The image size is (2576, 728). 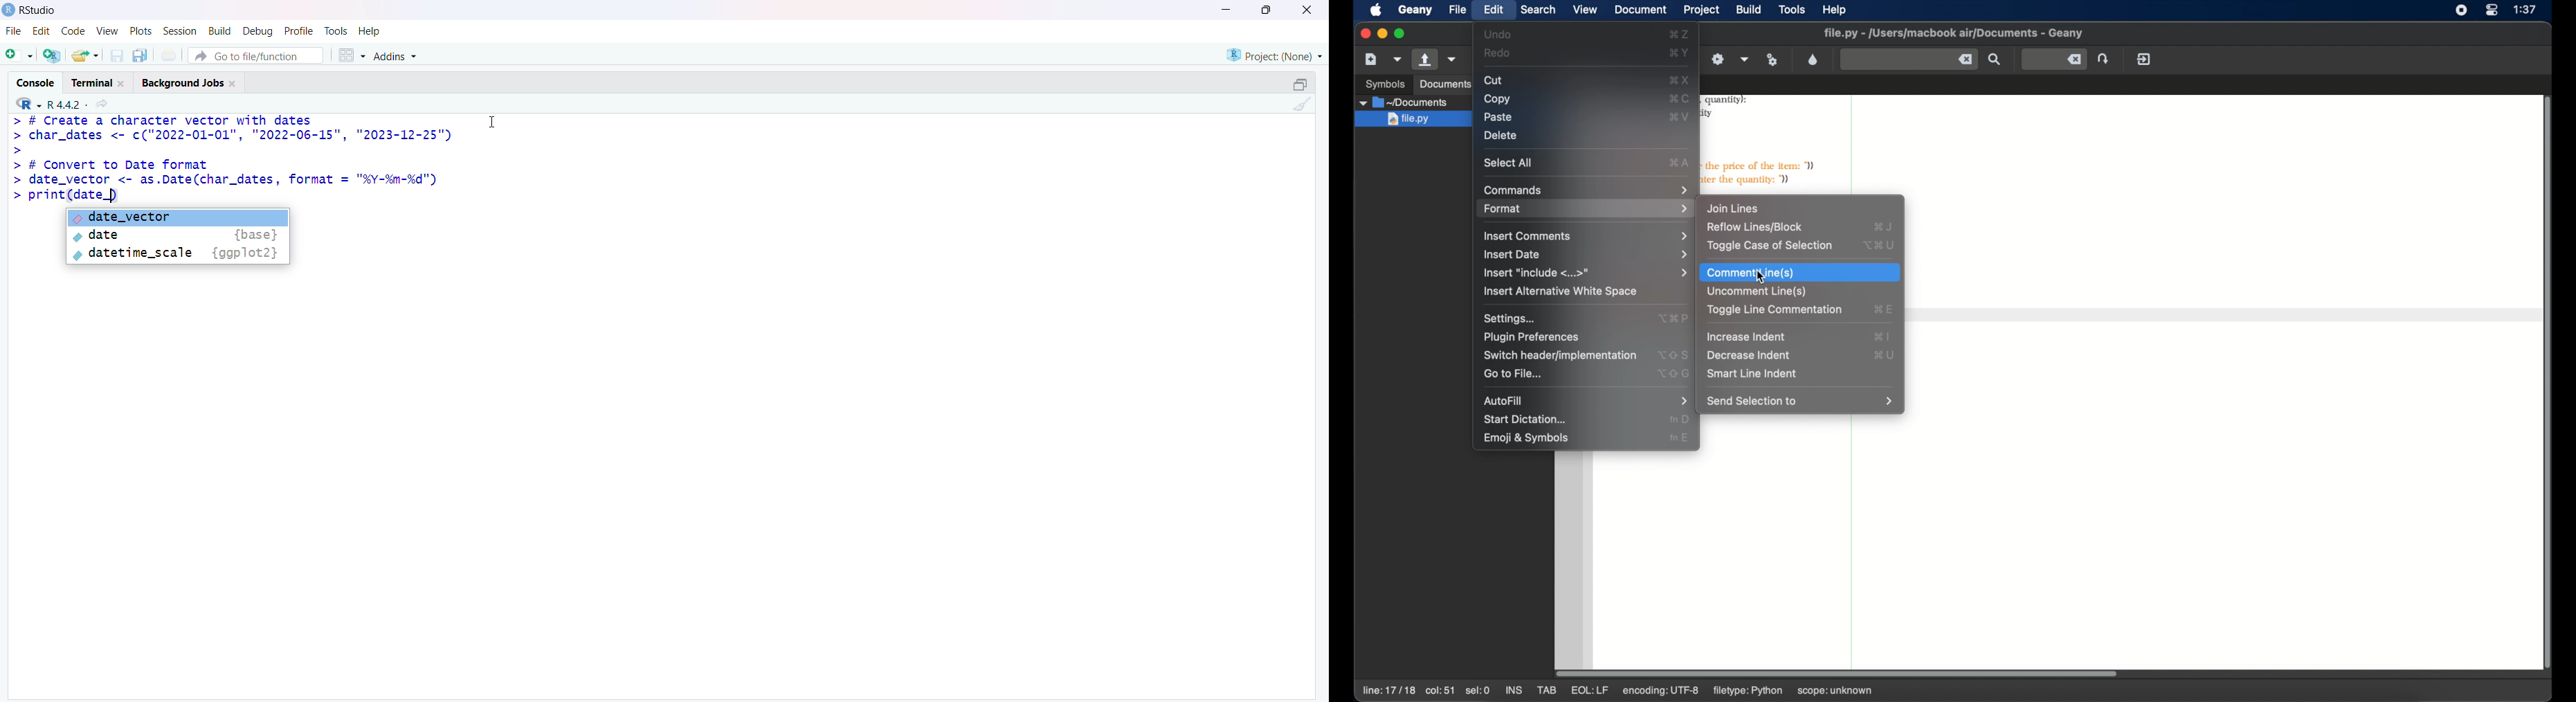 I want to click on Tools, so click(x=336, y=30).